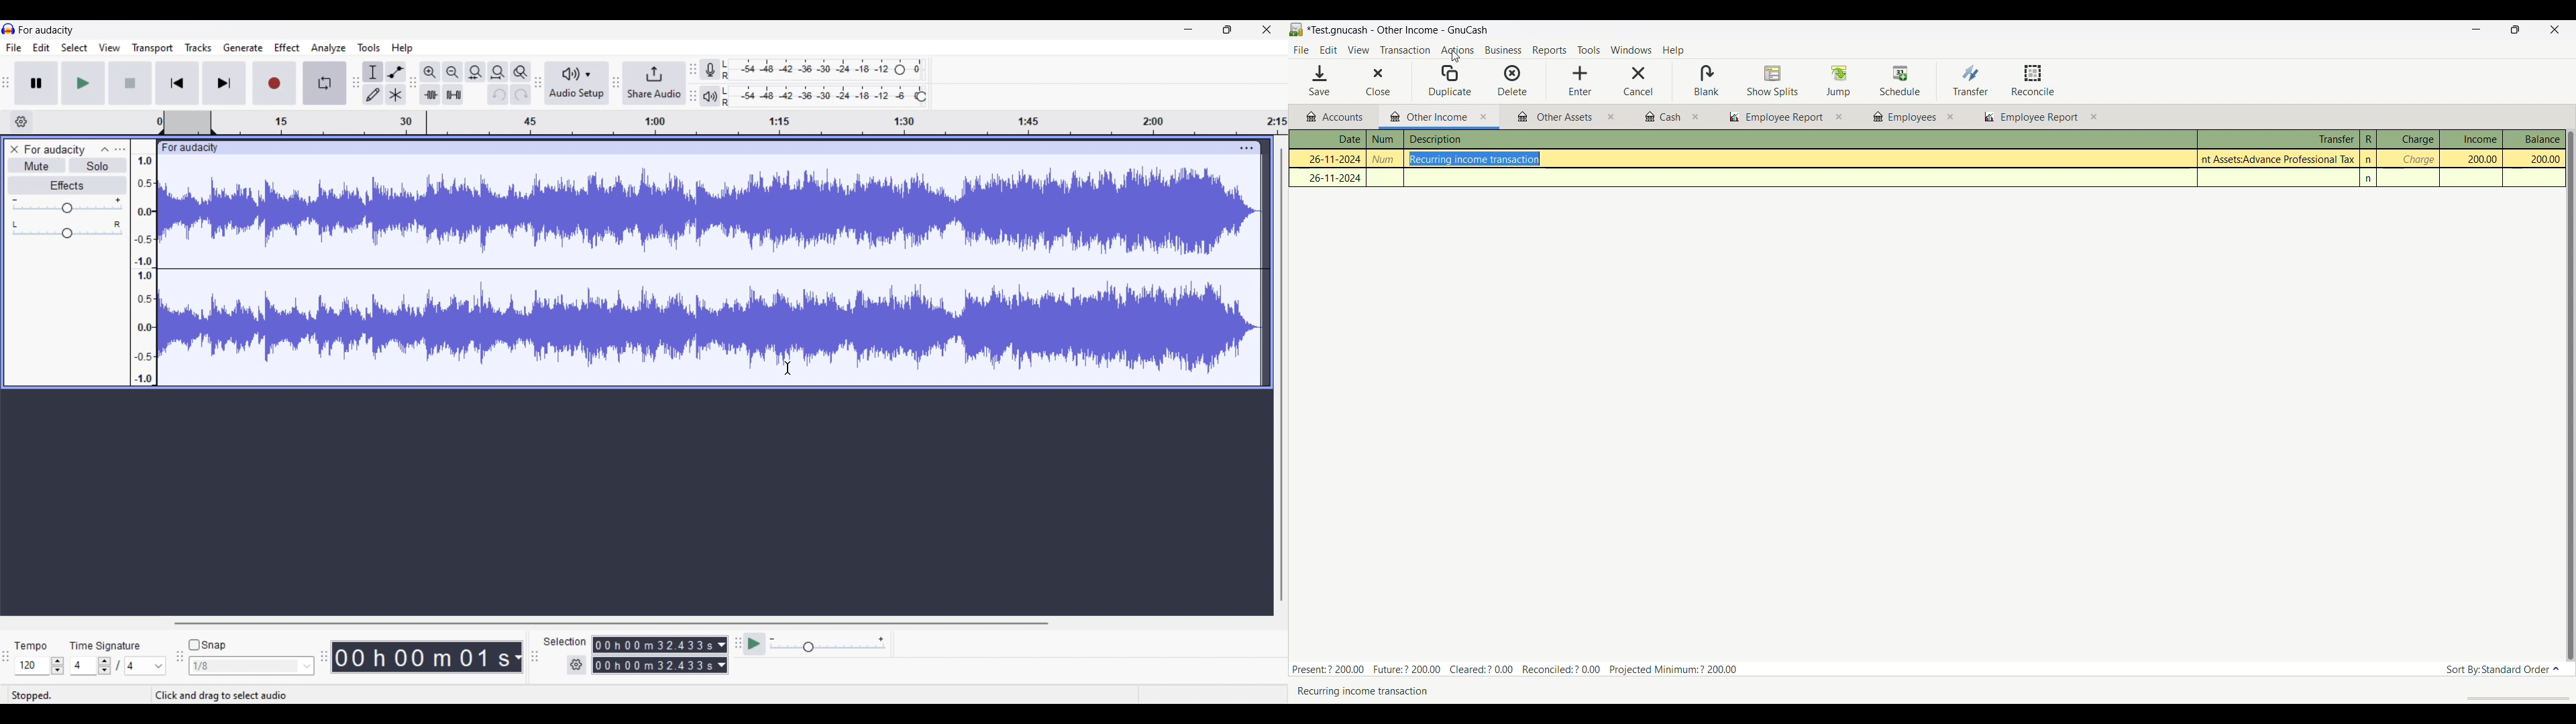 Image resolution: width=2576 pixels, height=728 pixels. I want to click on Recording level, so click(807, 70).